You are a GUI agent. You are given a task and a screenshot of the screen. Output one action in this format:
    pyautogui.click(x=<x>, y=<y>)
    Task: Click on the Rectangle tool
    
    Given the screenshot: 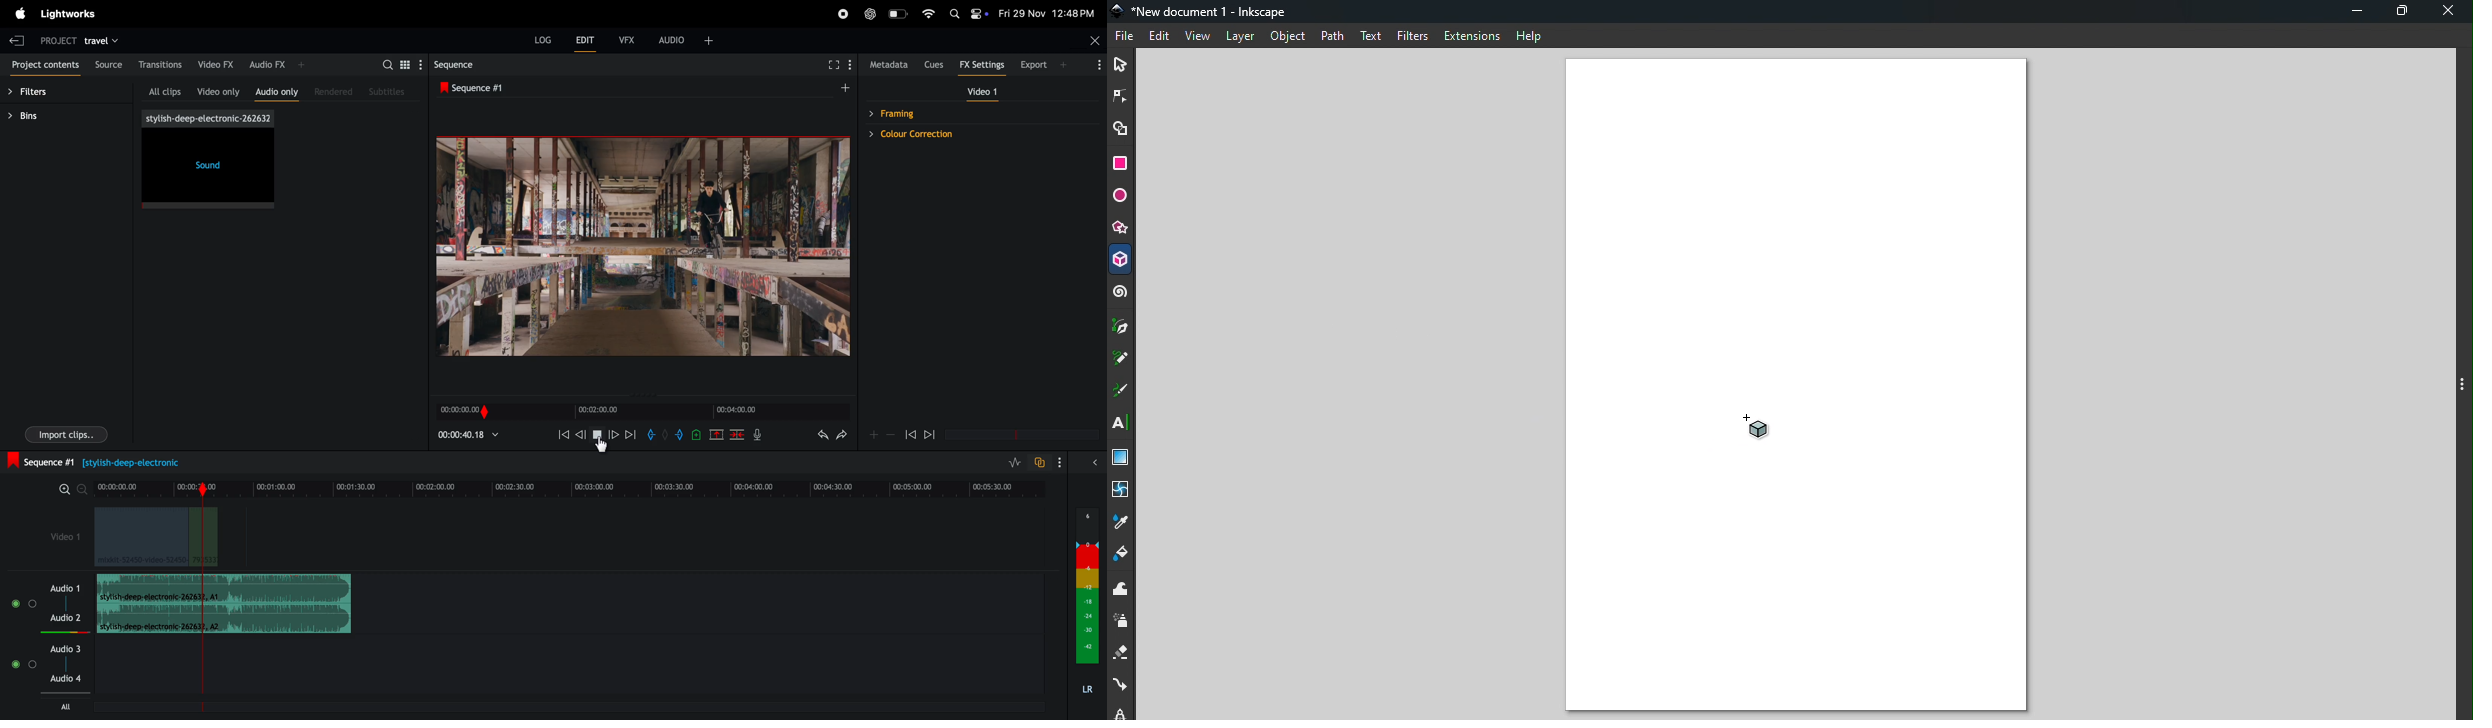 What is the action you would take?
    pyautogui.click(x=1122, y=164)
    